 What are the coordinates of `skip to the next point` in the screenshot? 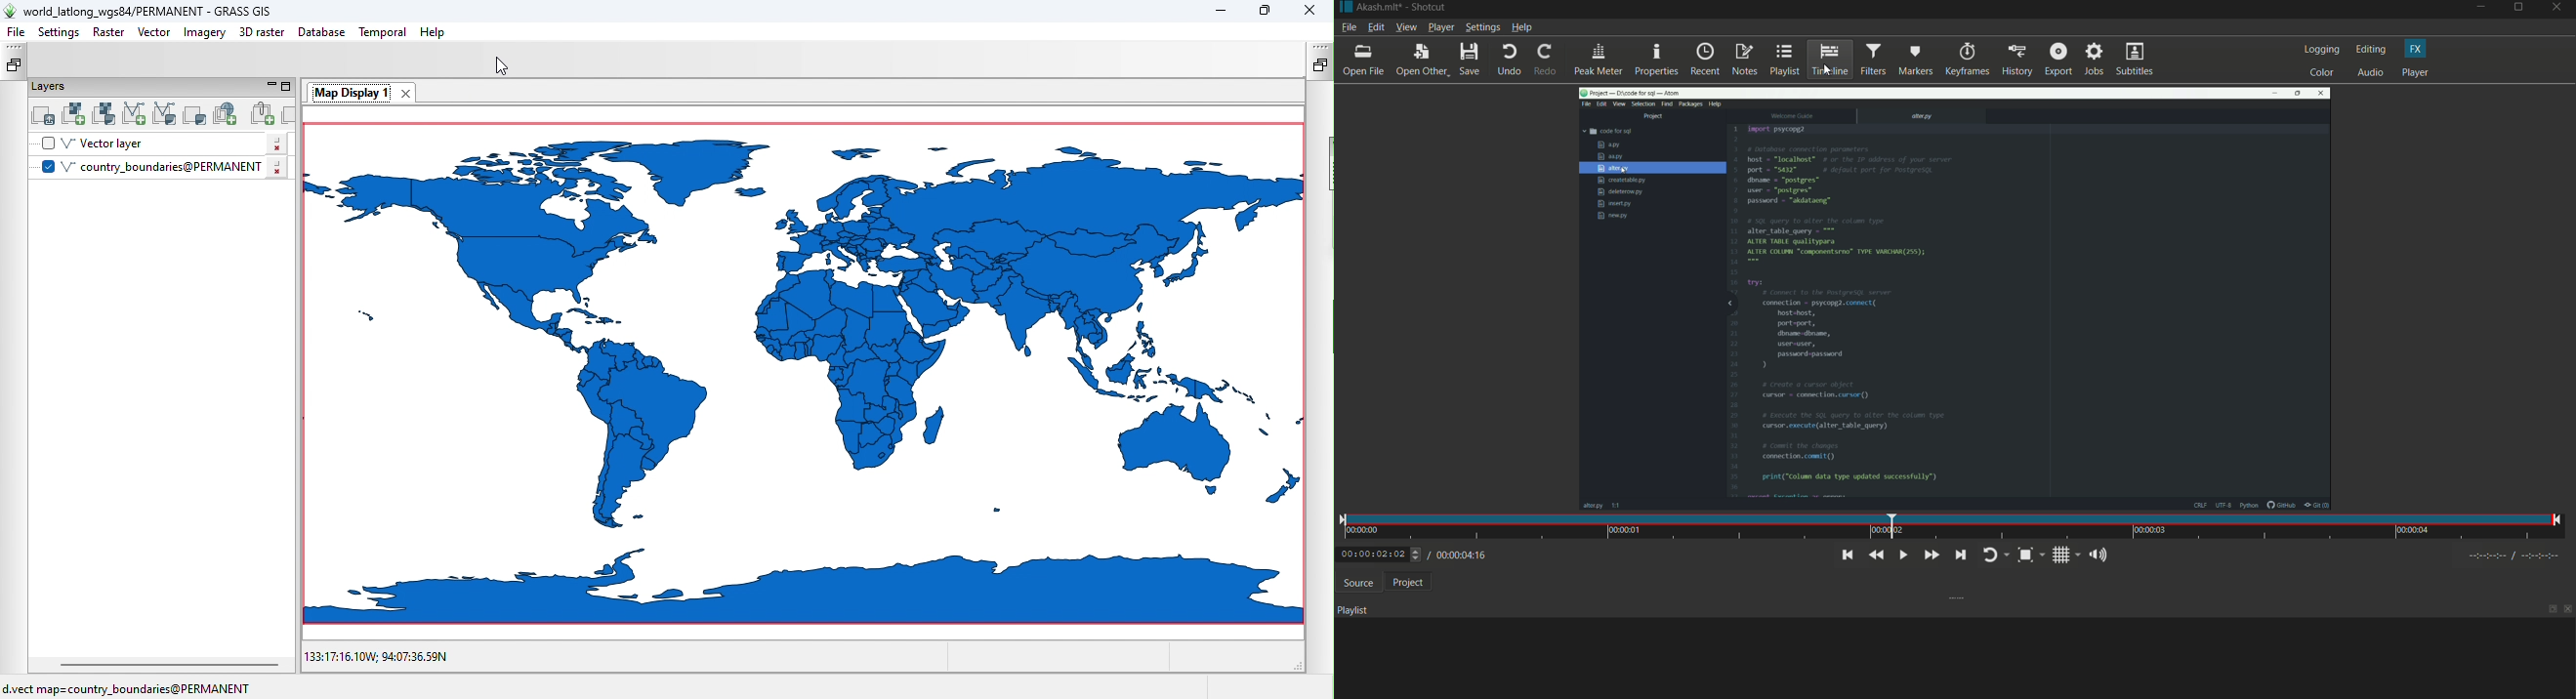 It's located at (1958, 554).